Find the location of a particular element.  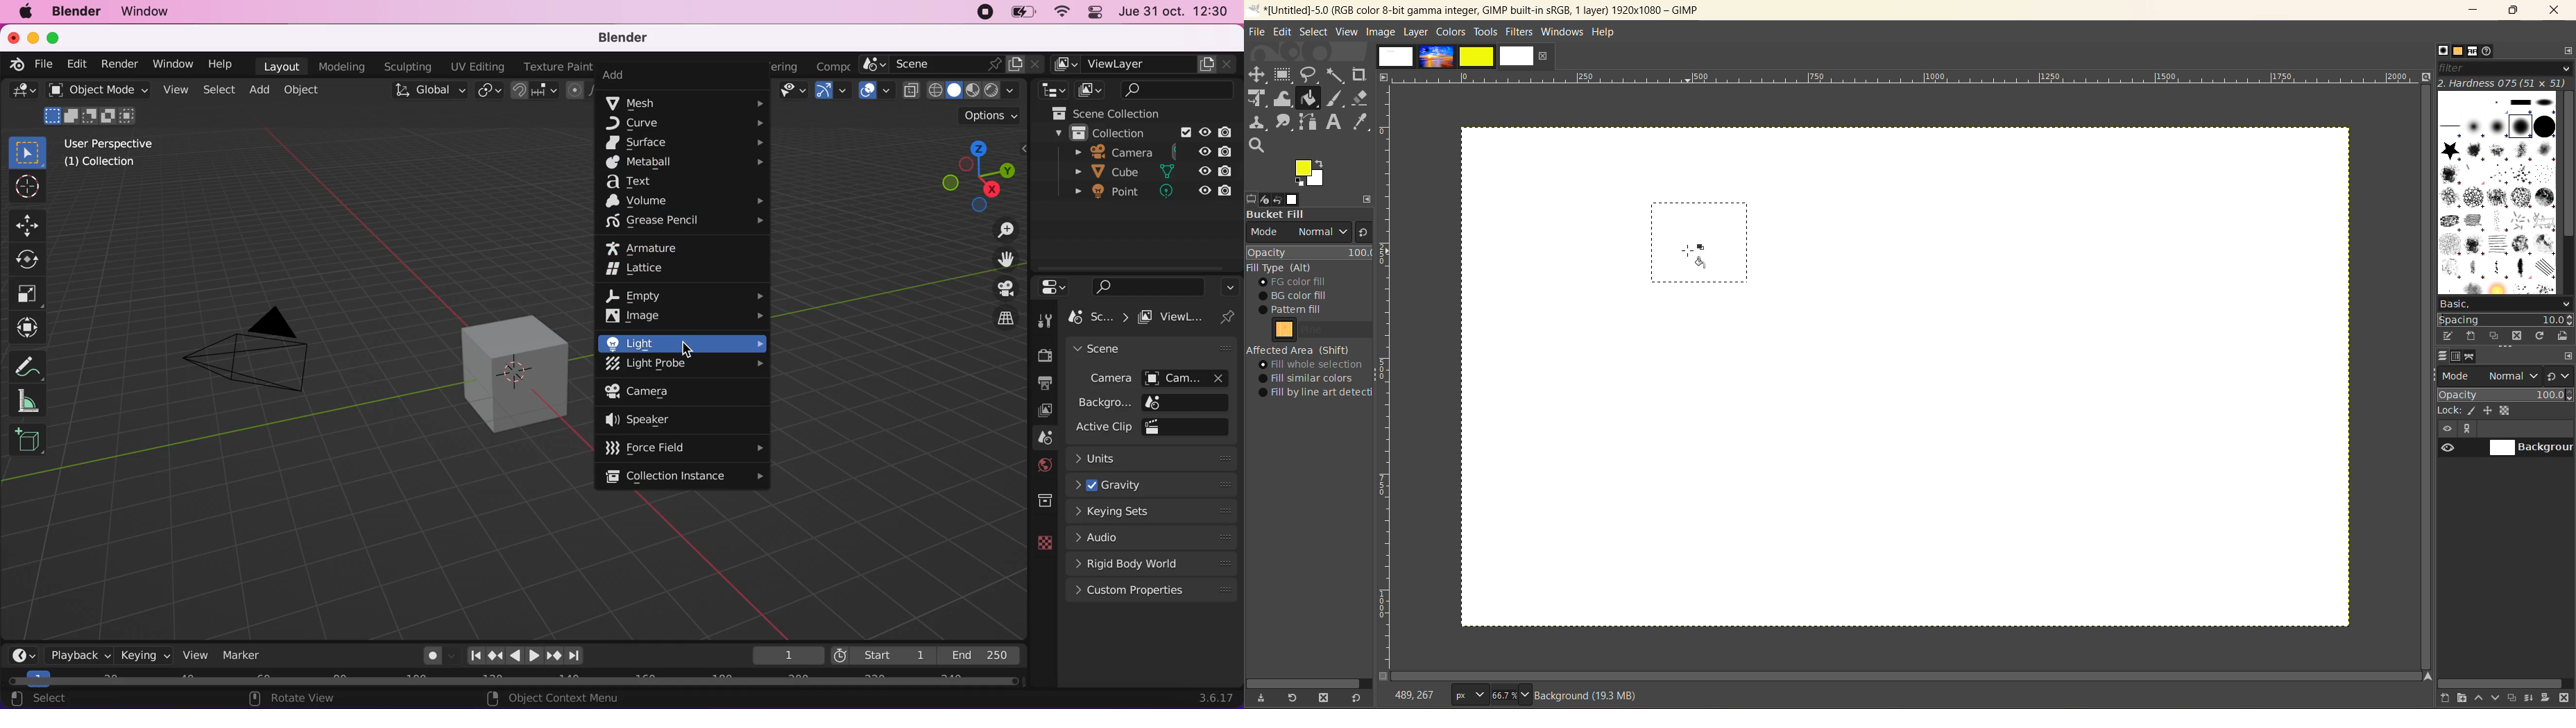

annotate is located at coordinates (28, 366).